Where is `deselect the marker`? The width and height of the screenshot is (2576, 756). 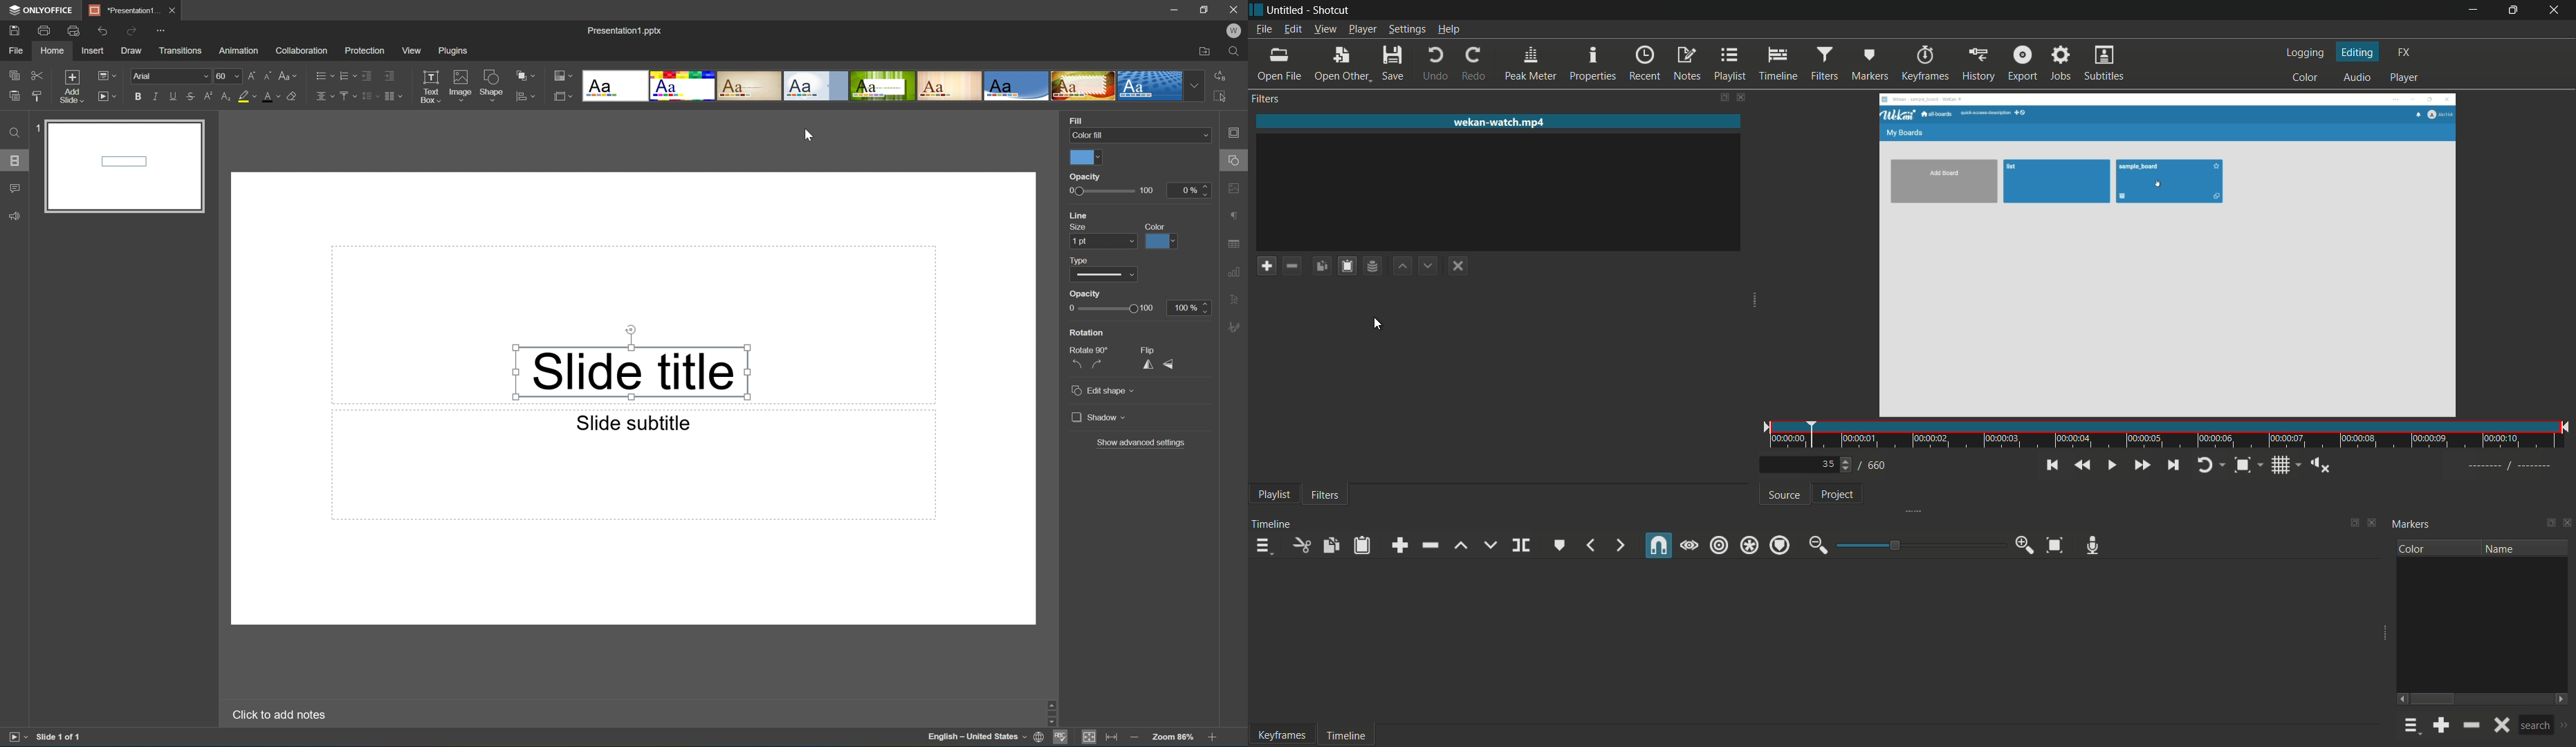 deselect the marker is located at coordinates (2500, 725).